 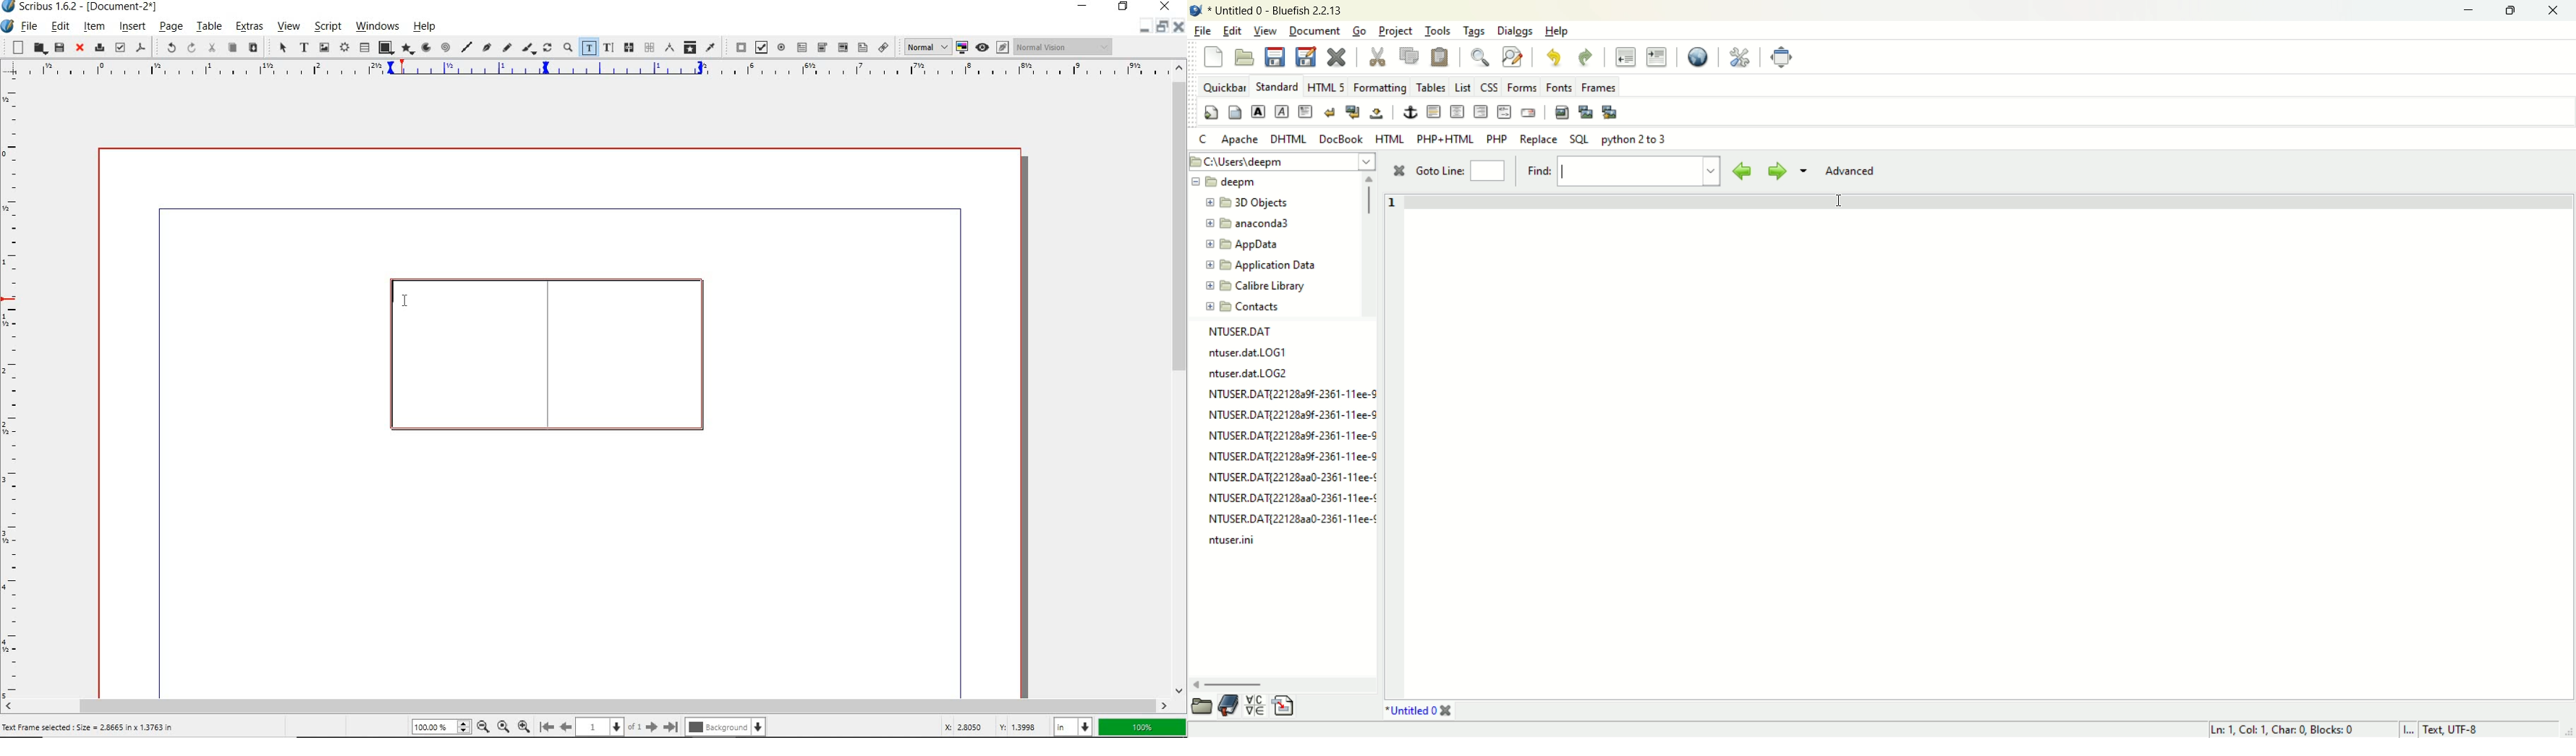 What do you see at coordinates (1291, 497) in the screenshot?
I see `NTUSER.DAT{22128aa0-2361-11ee-¢` at bounding box center [1291, 497].